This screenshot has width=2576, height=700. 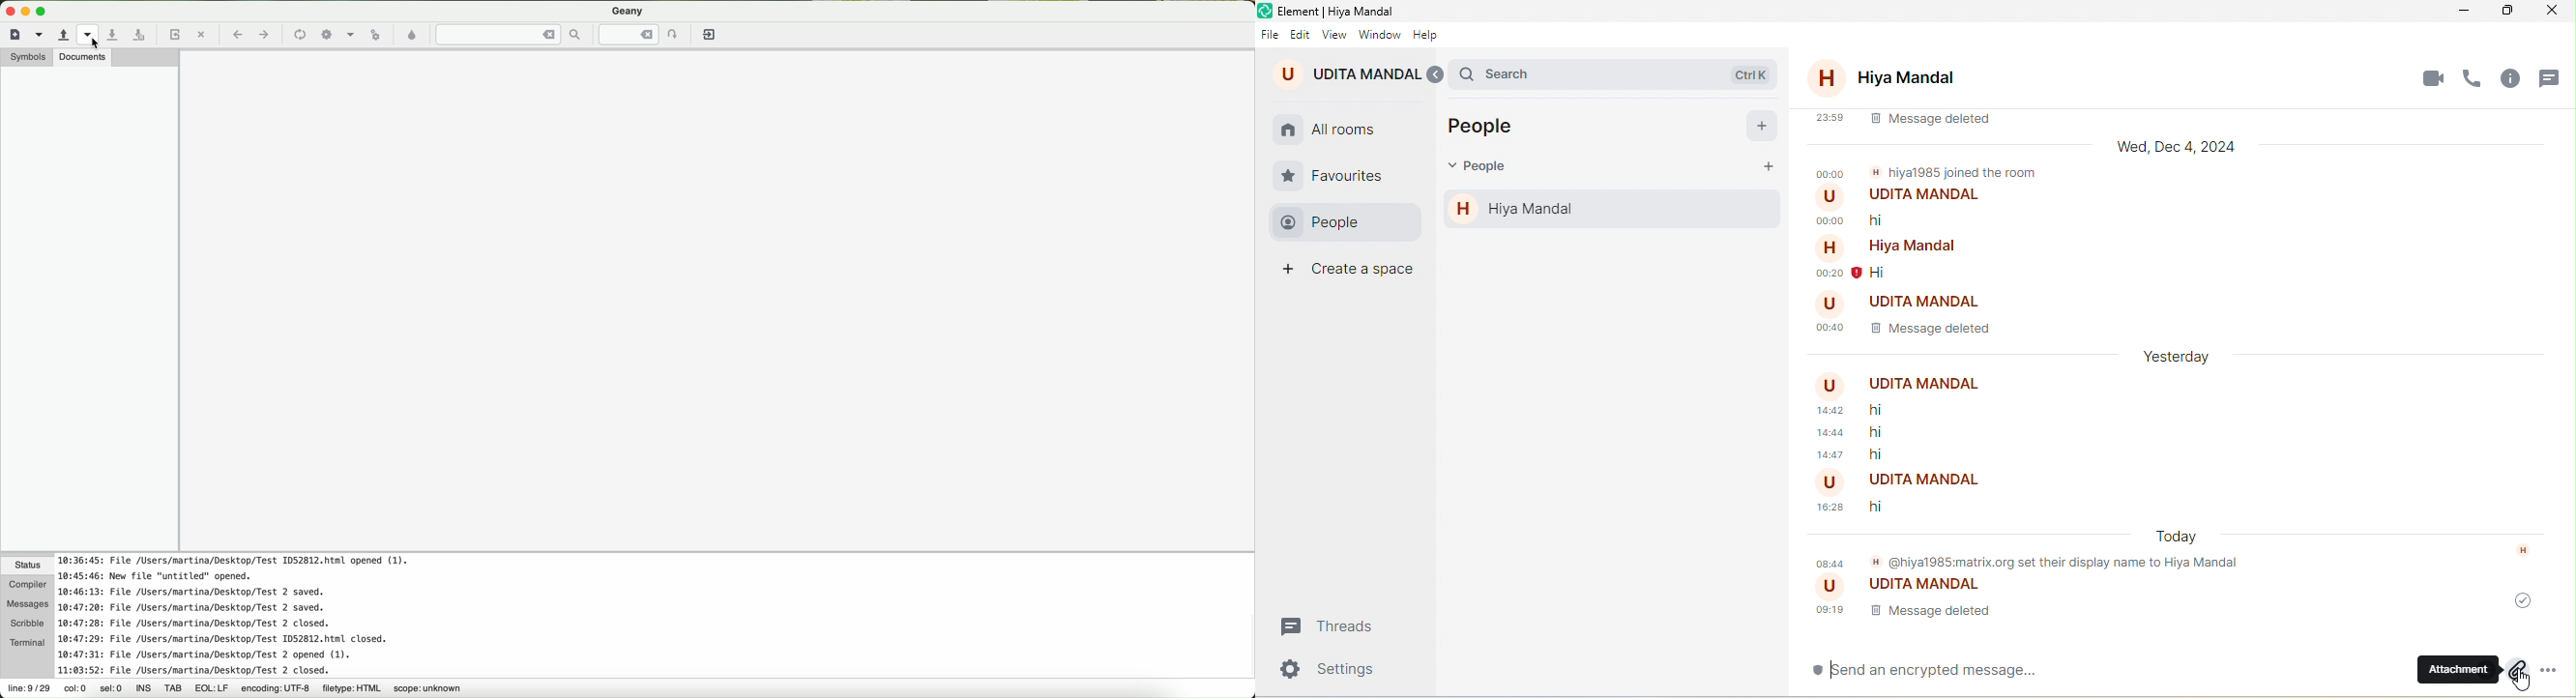 What do you see at coordinates (1831, 411) in the screenshot?
I see `time` at bounding box center [1831, 411].